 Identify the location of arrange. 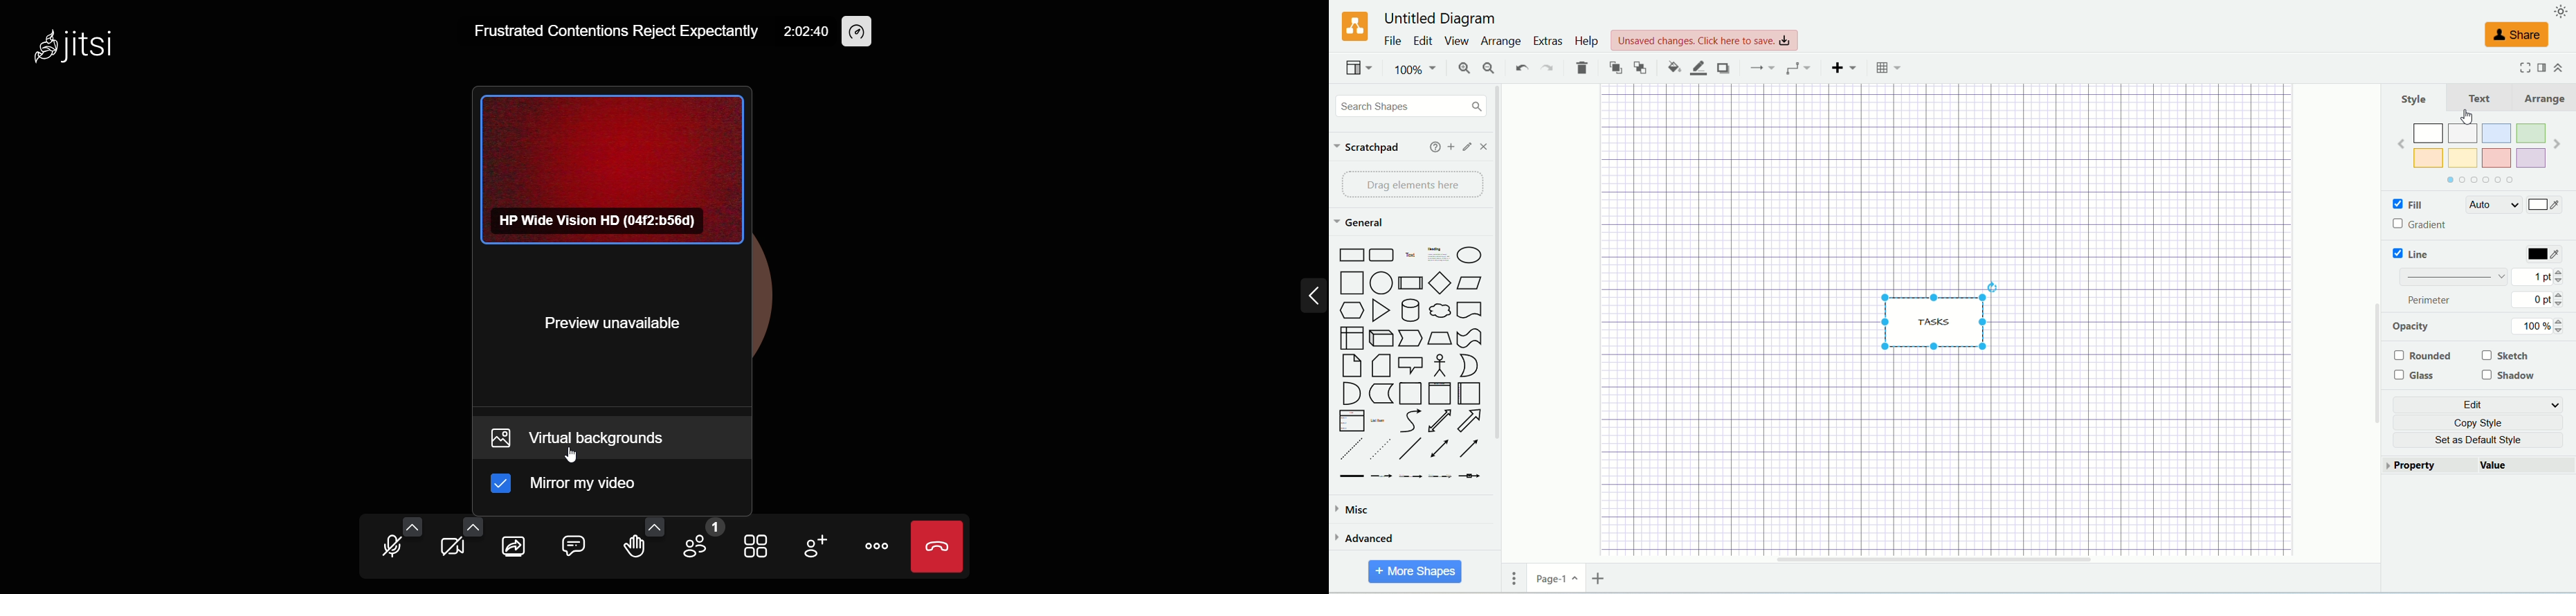
(2543, 96).